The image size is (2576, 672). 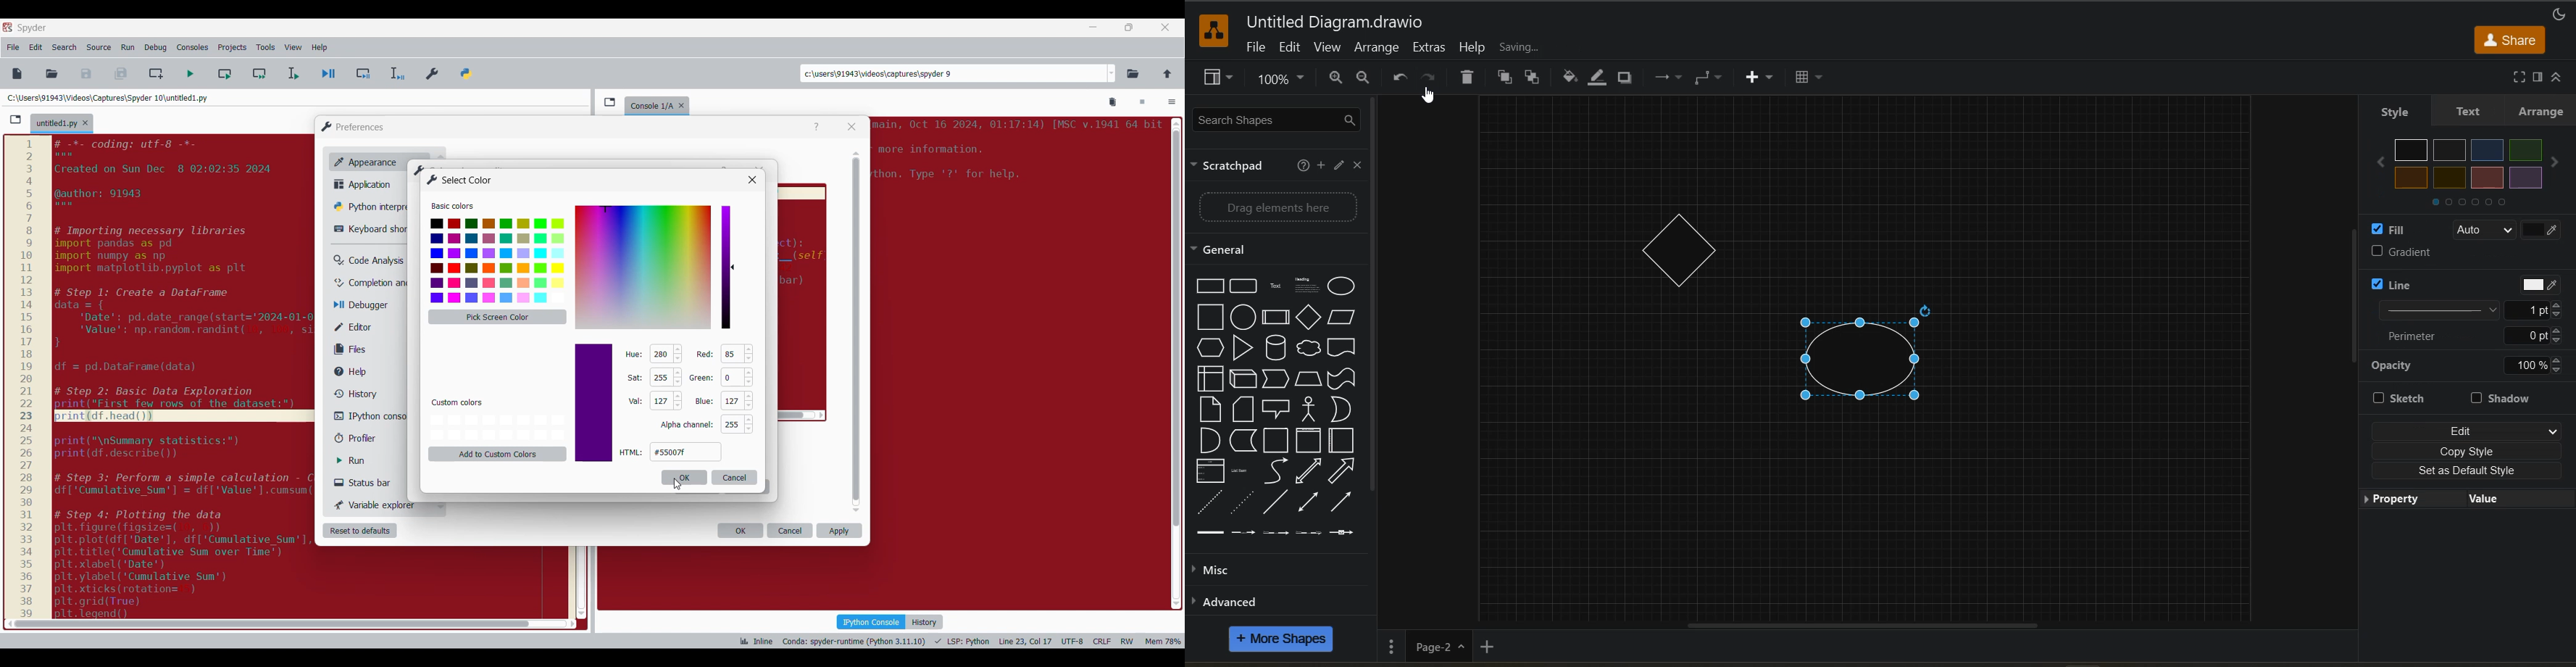 What do you see at coordinates (1129, 27) in the screenshot?
I see `Show in smaller tab` at bounding box center [1129, 27].